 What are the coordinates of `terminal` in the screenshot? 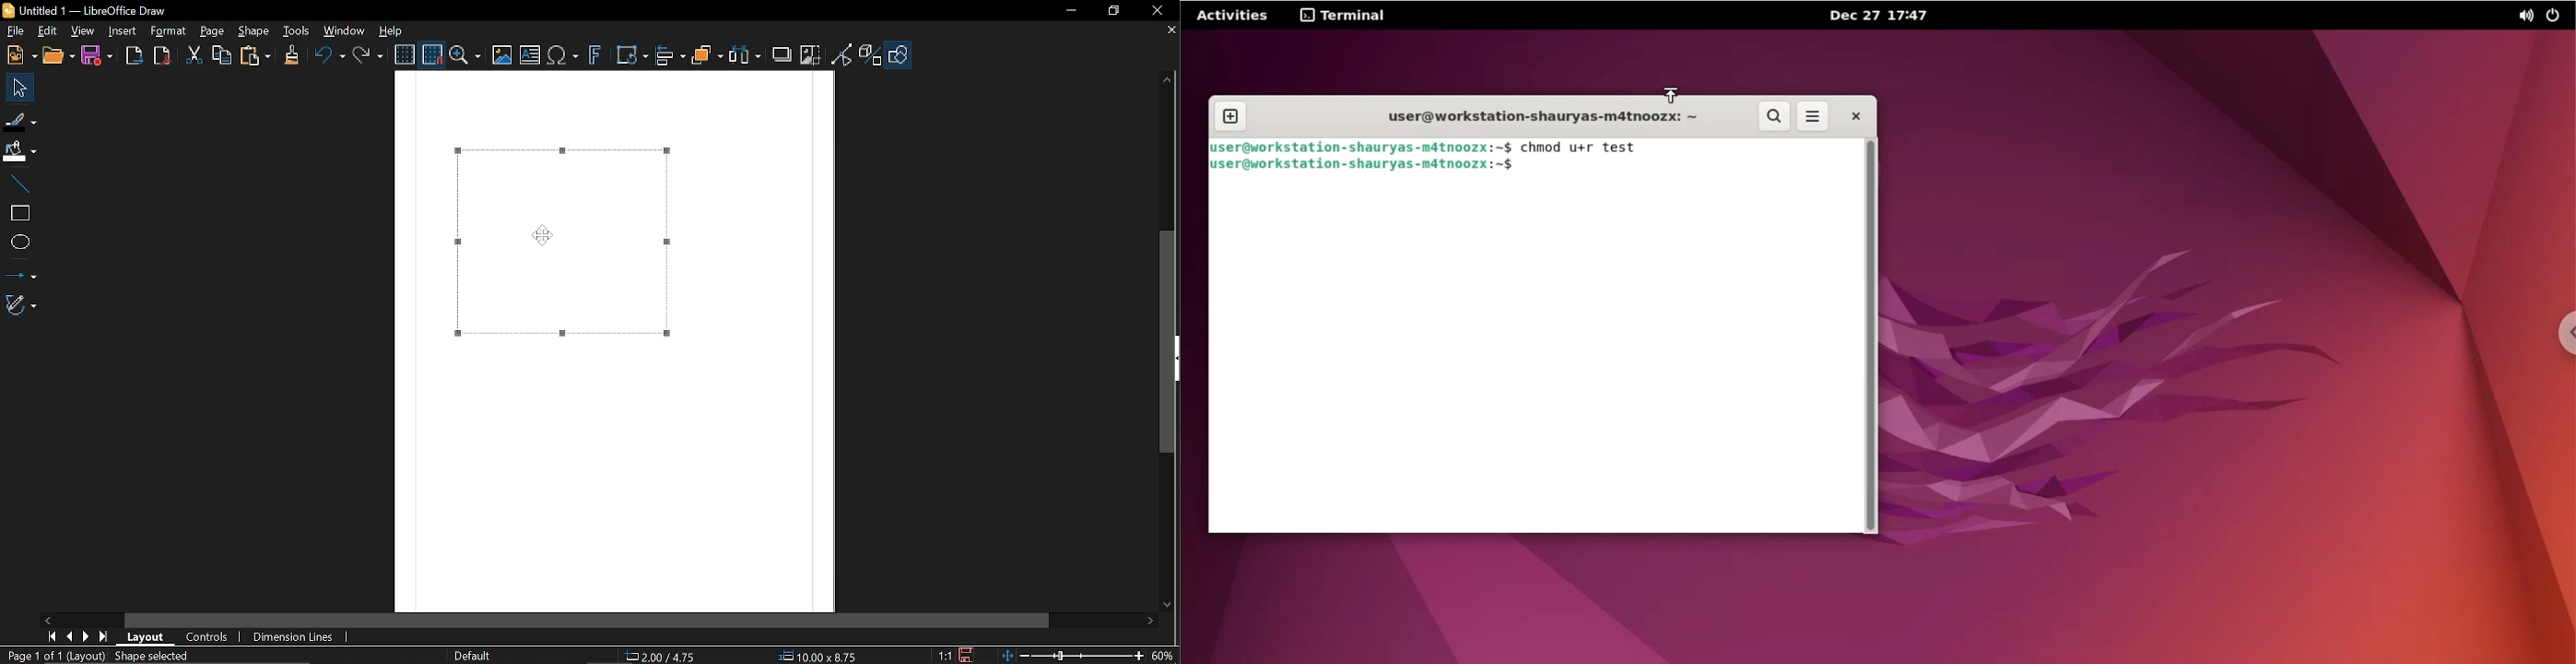 It's located at (1347, 15).